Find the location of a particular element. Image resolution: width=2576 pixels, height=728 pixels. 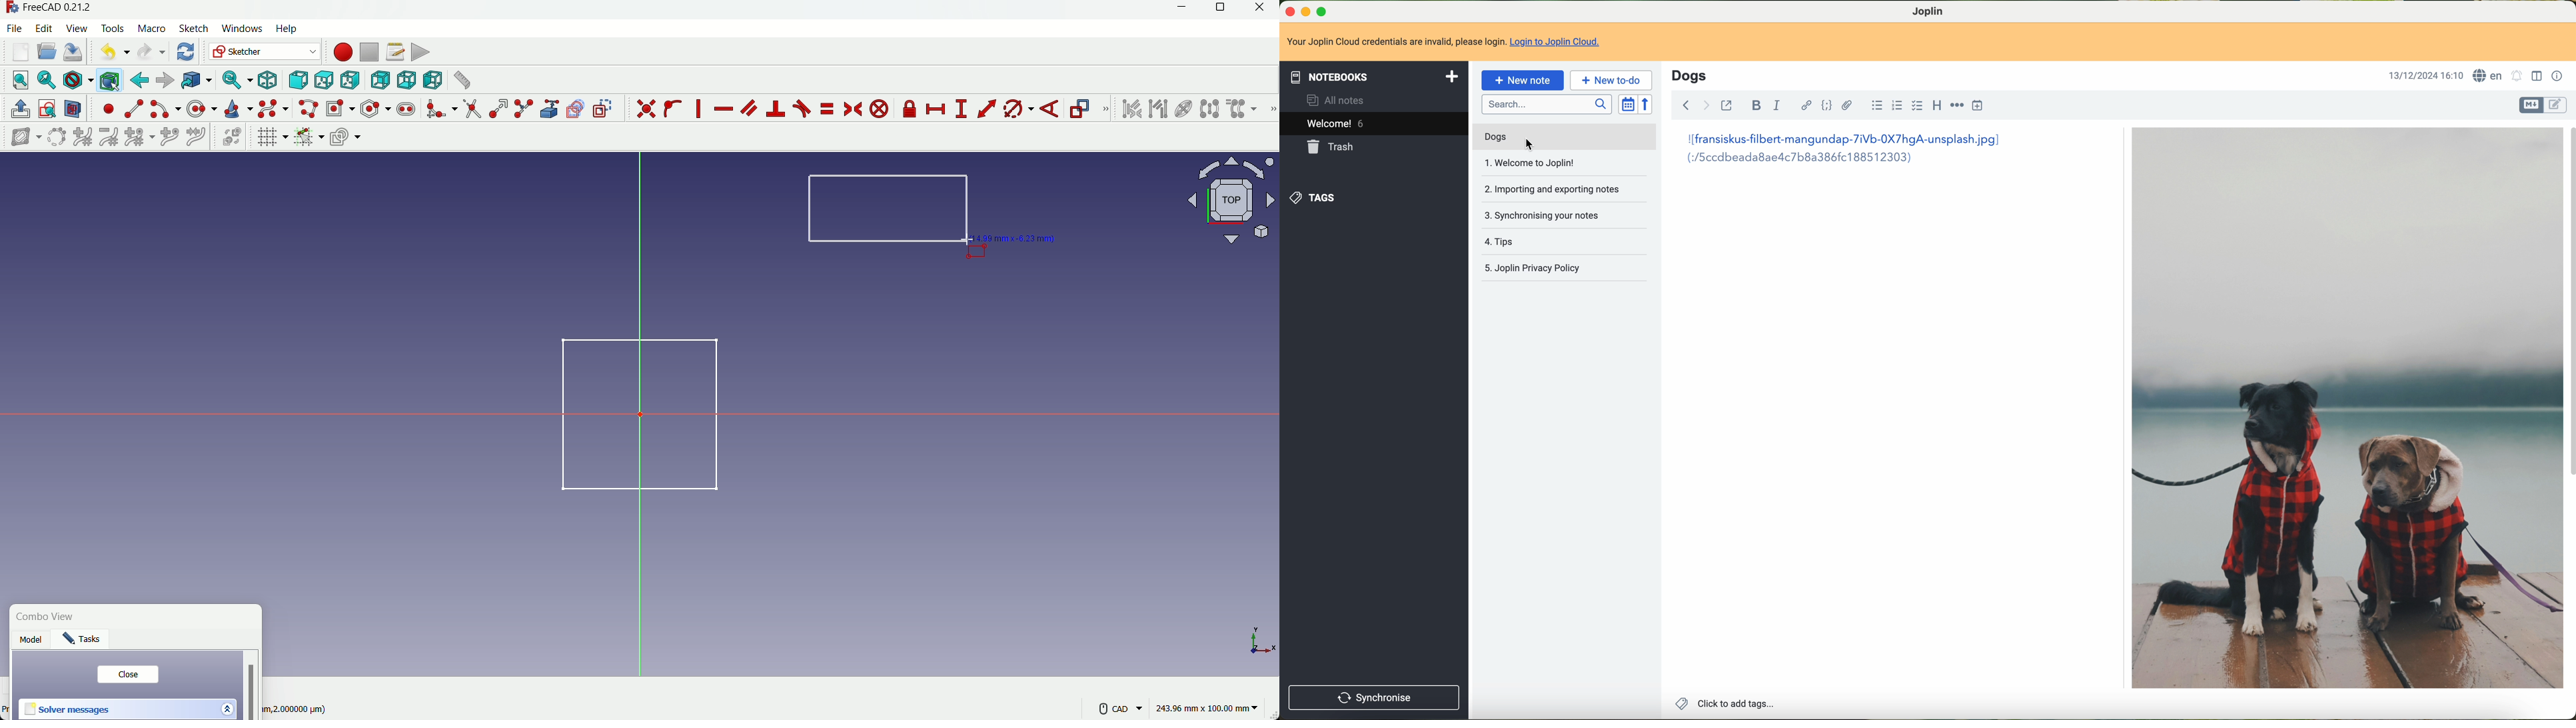

new note is located at coordinates (1523, 79).